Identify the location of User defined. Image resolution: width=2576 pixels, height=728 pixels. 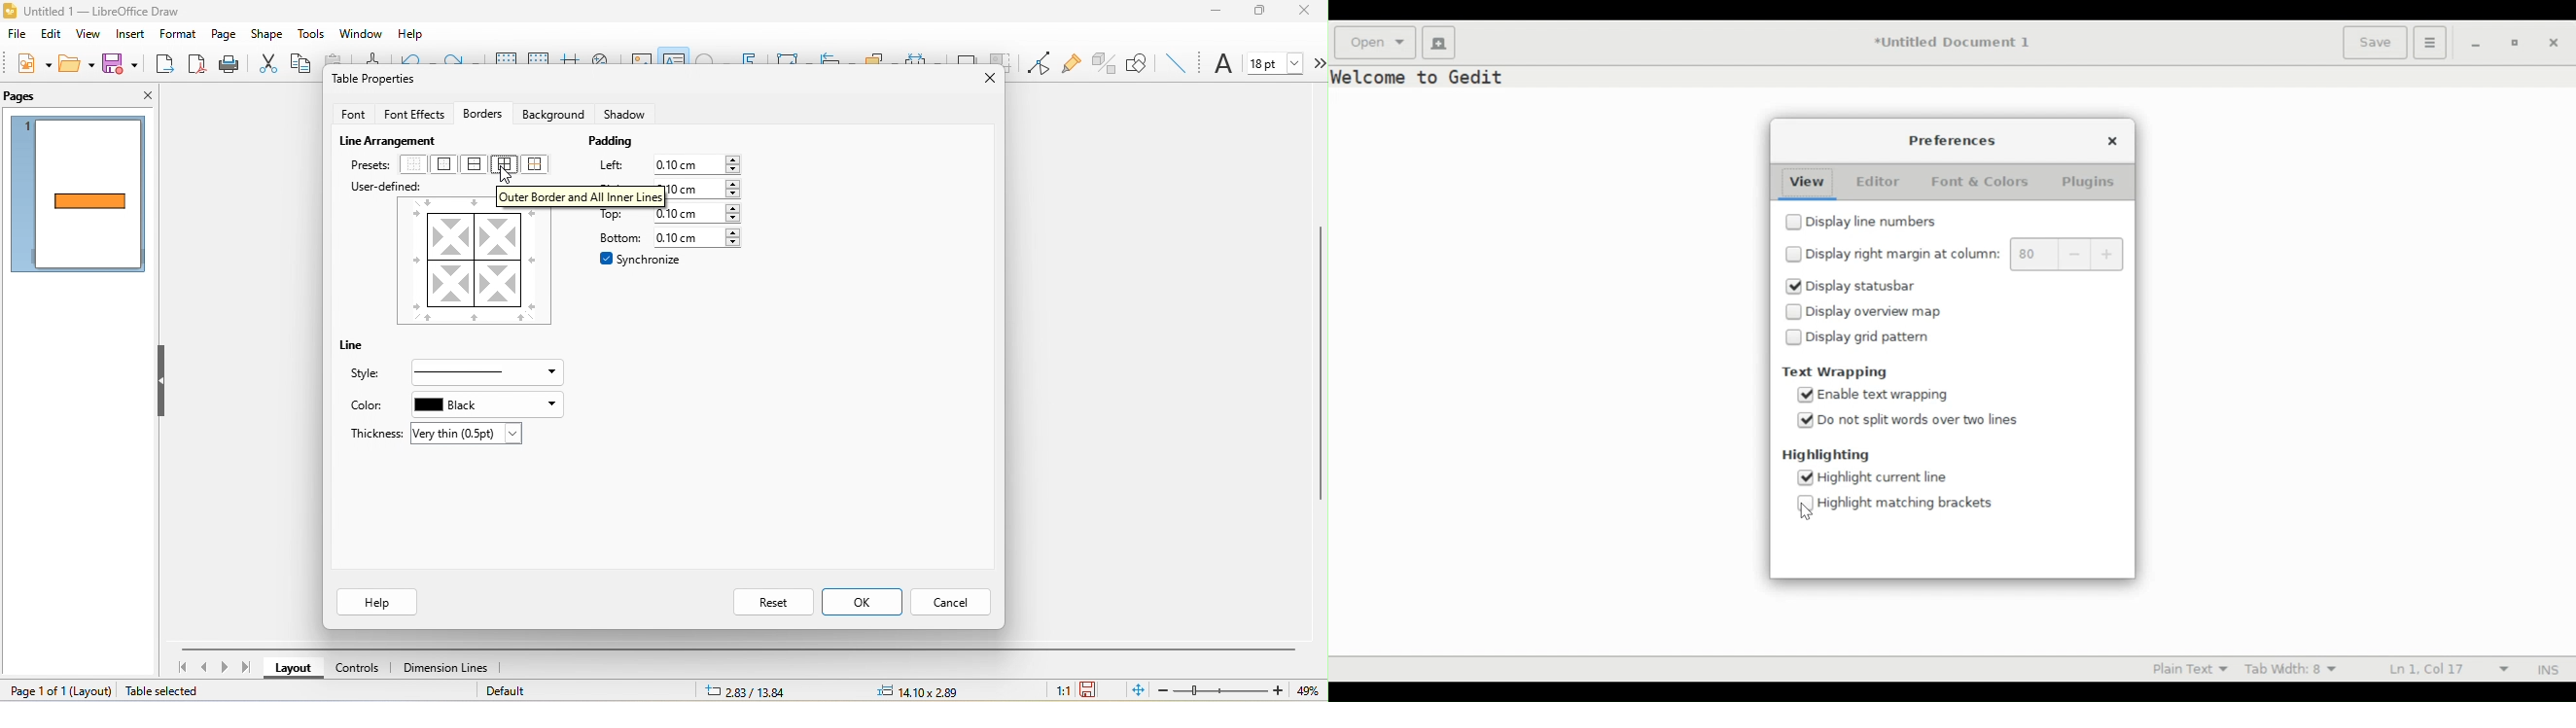
(386, 187).